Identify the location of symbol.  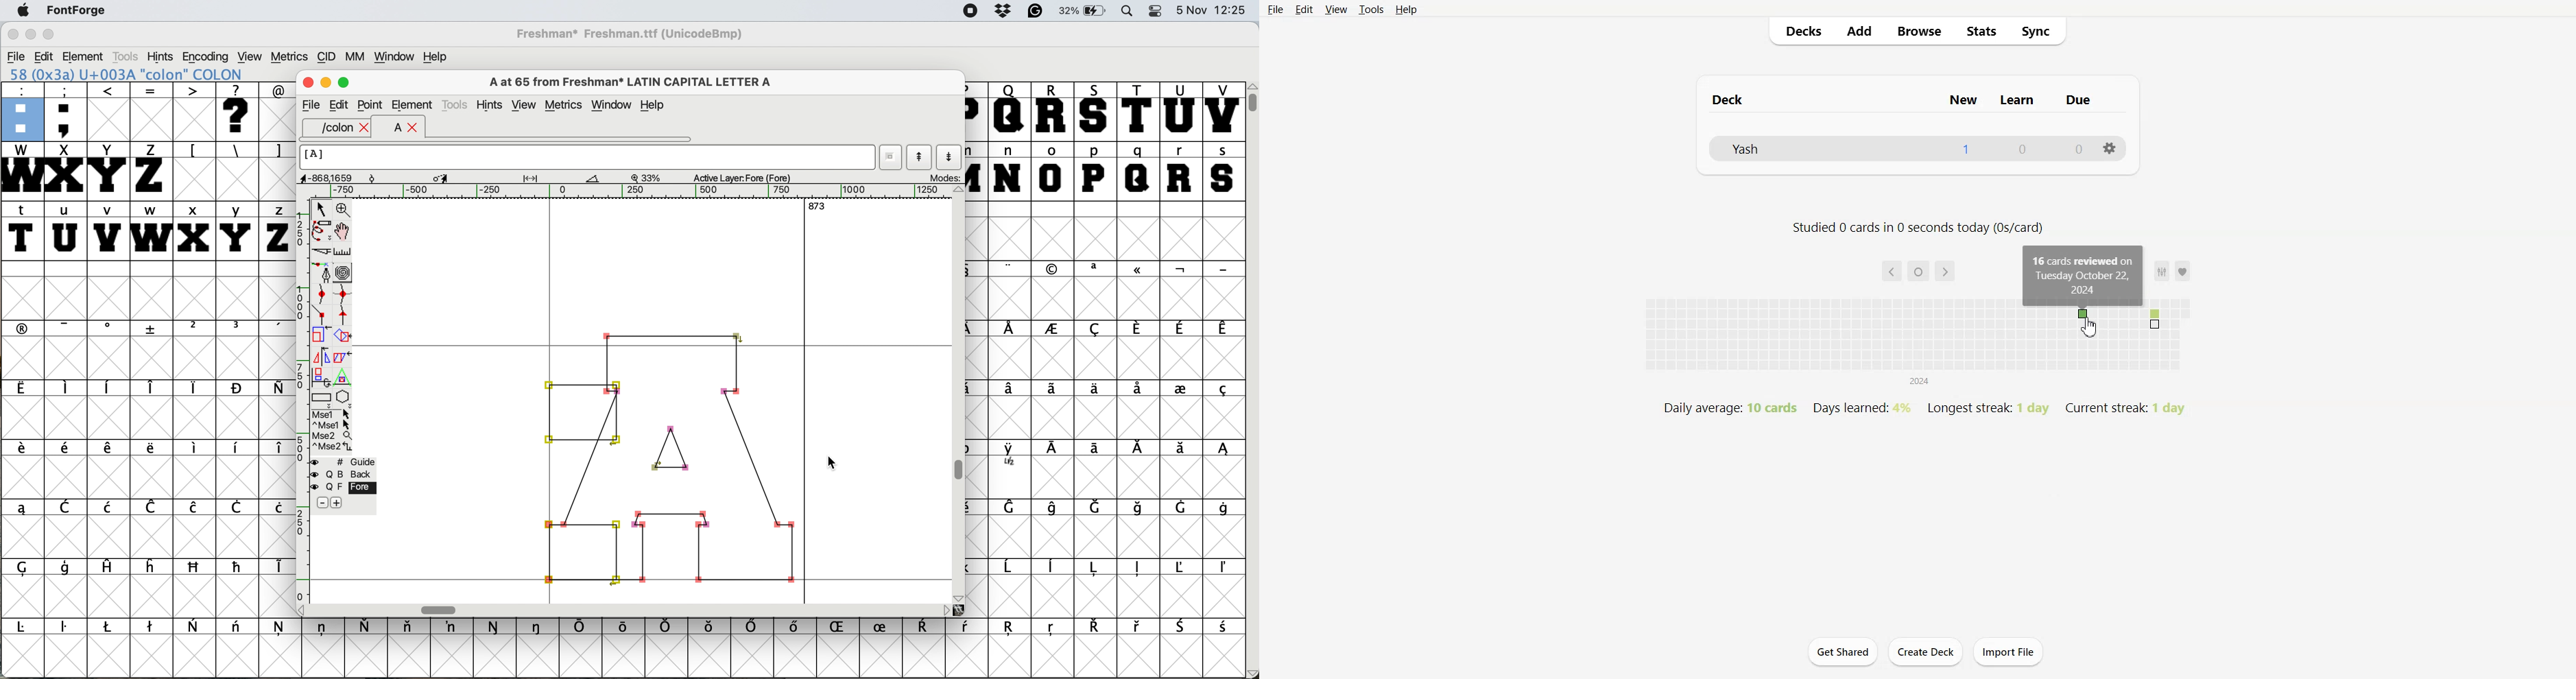
(1011, 389).